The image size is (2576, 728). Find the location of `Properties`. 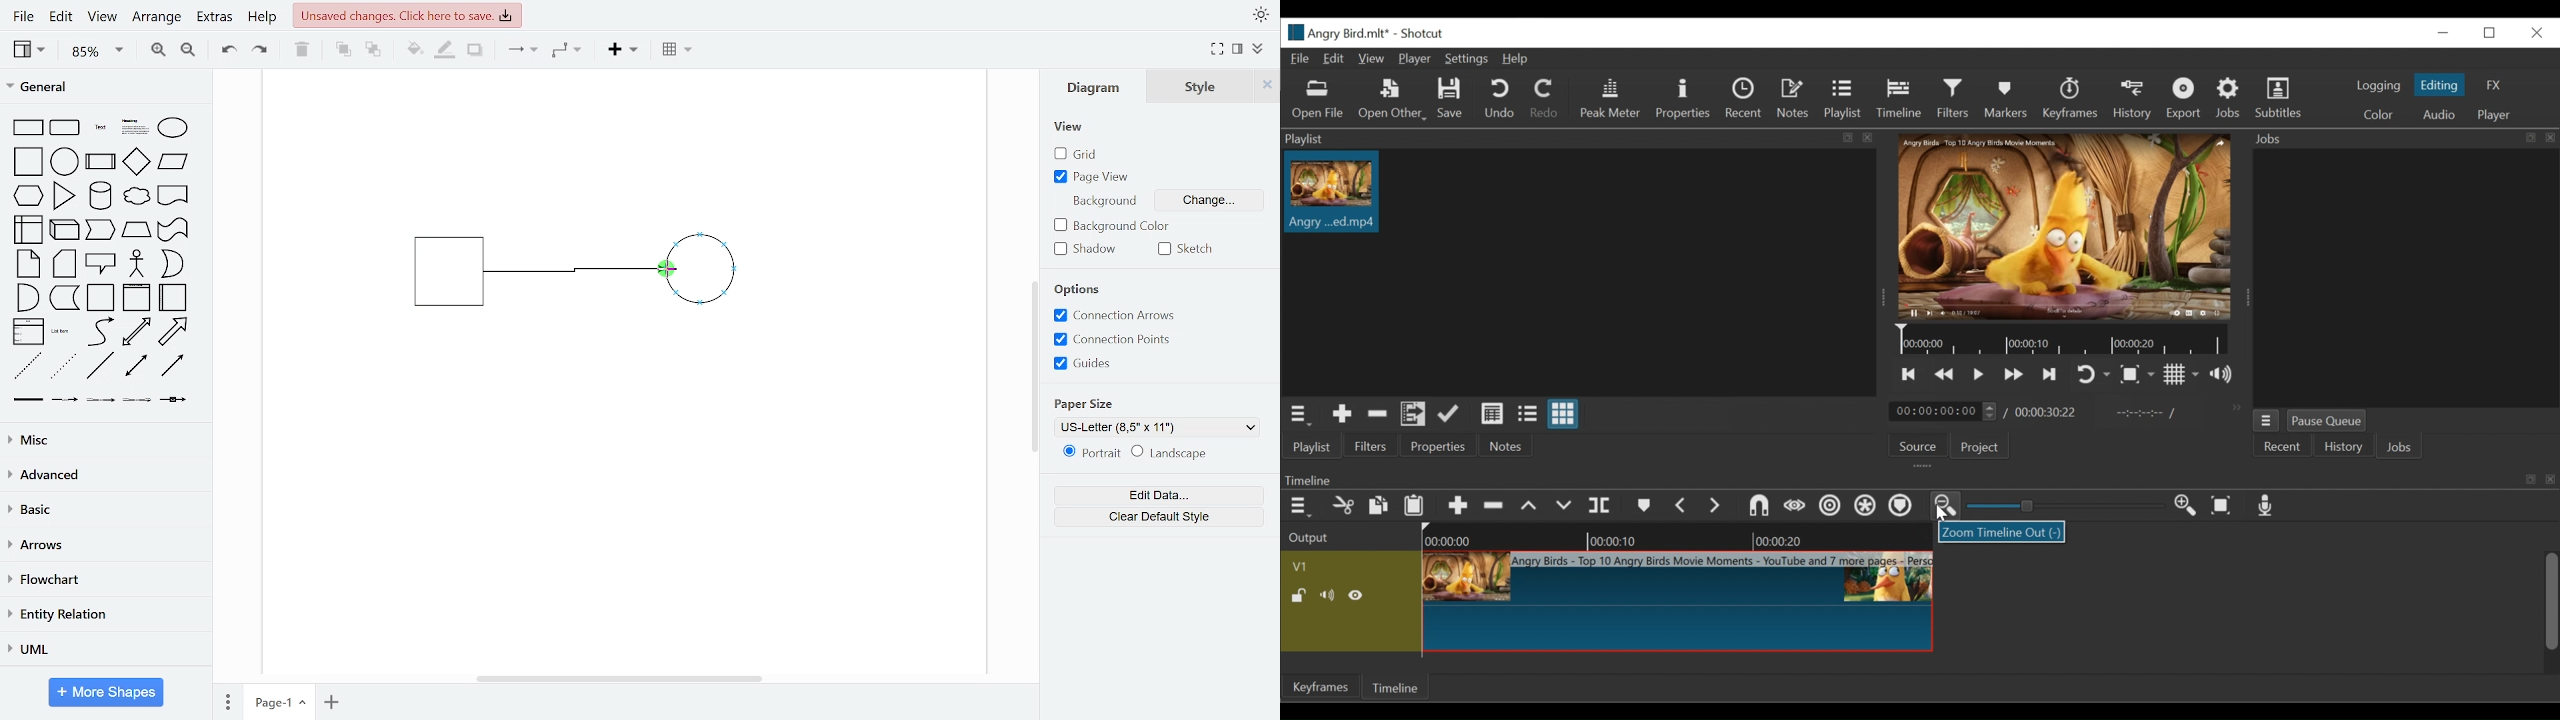

Properties is located at coordinates (1685, 99).